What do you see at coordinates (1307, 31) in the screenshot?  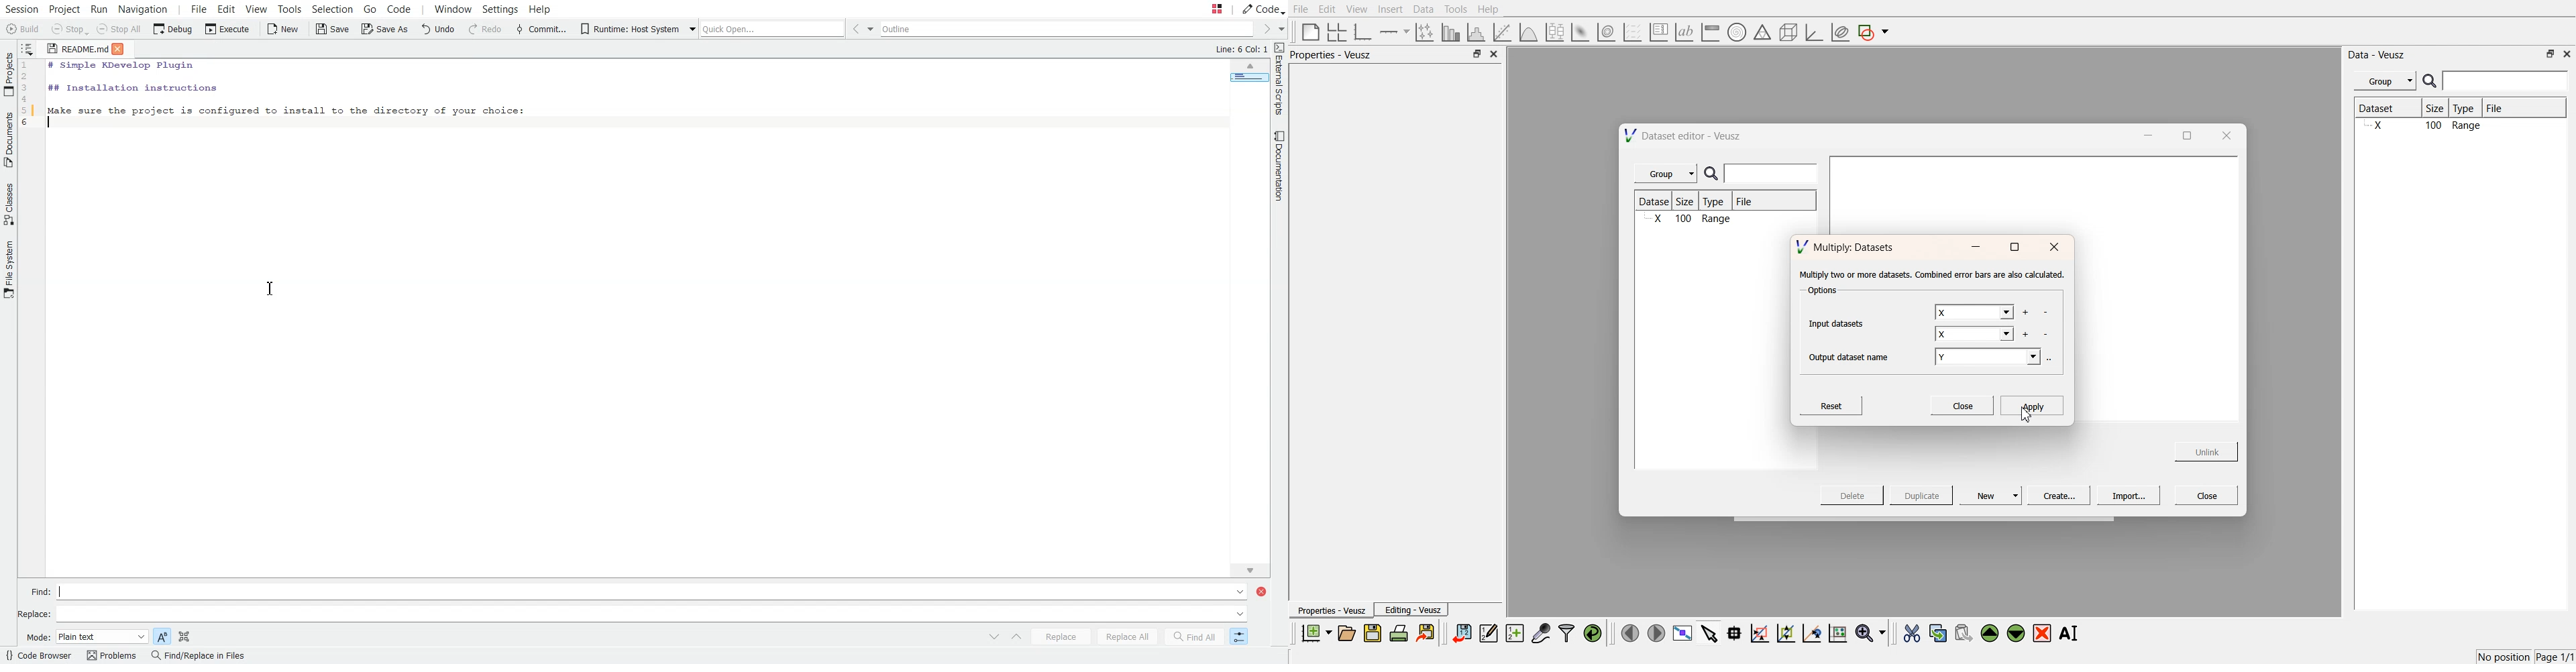 I see `blank page` at bounding box center [1307, 31].